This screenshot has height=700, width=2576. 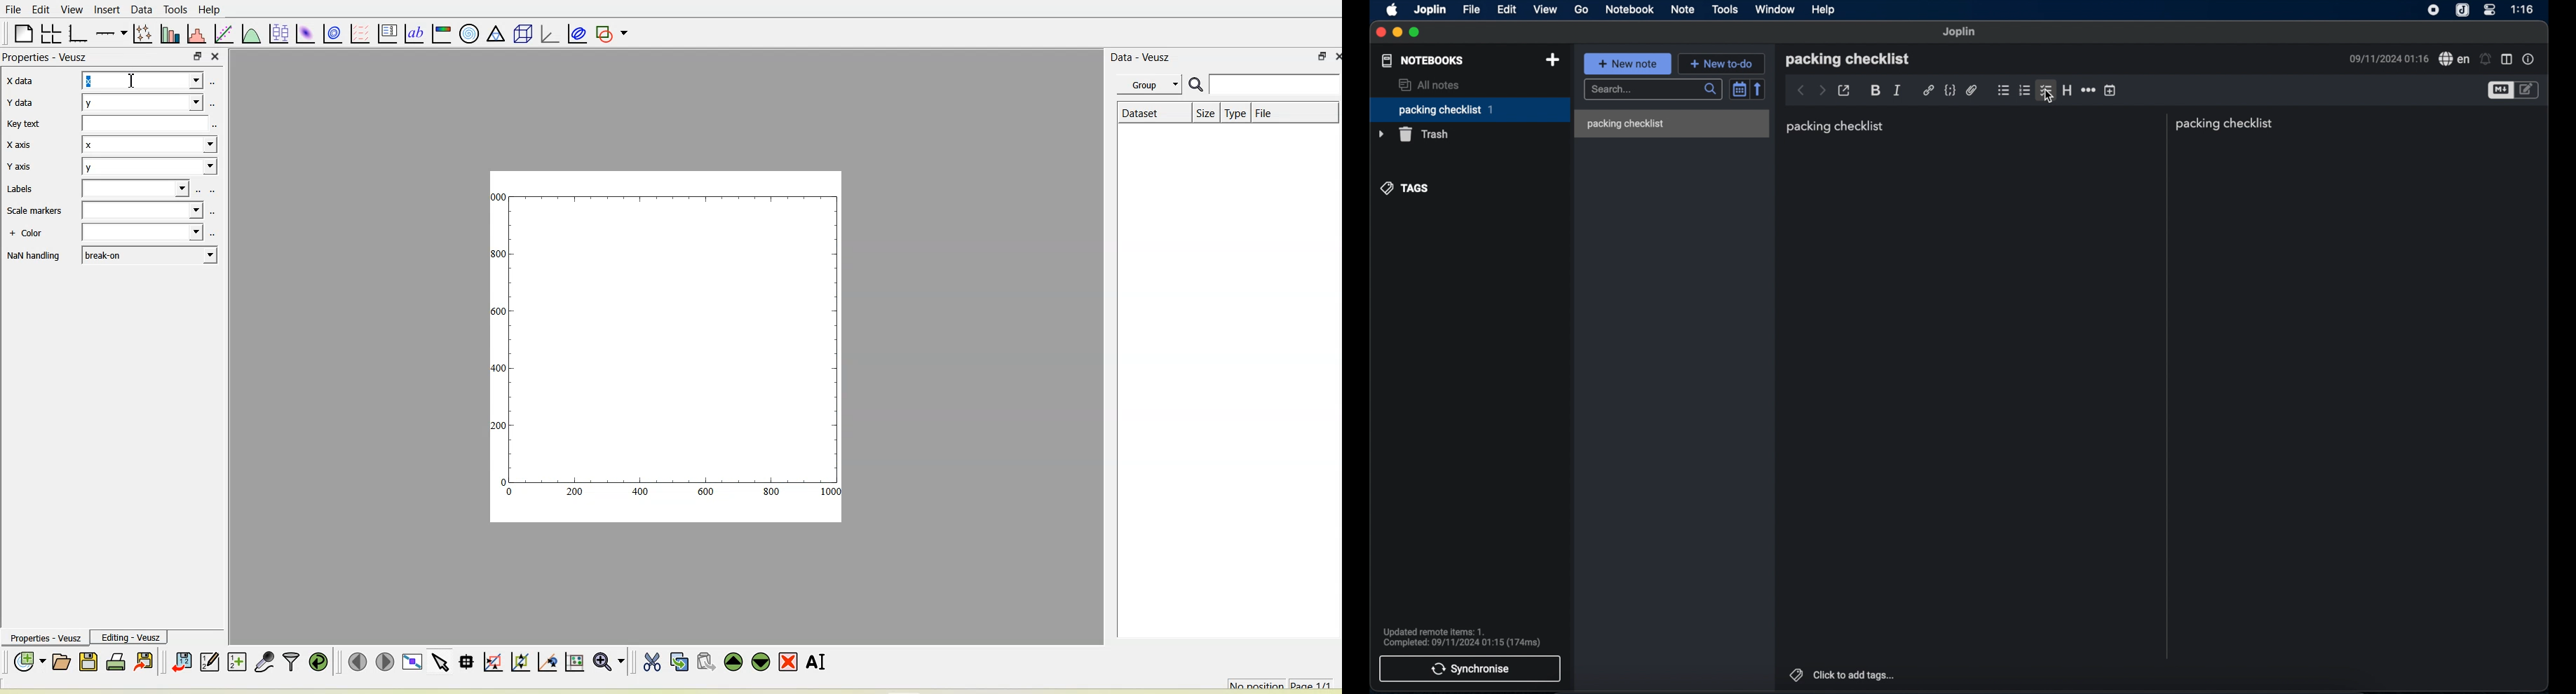 I want to click on Page 1/1, so click(x=1316, y=683).